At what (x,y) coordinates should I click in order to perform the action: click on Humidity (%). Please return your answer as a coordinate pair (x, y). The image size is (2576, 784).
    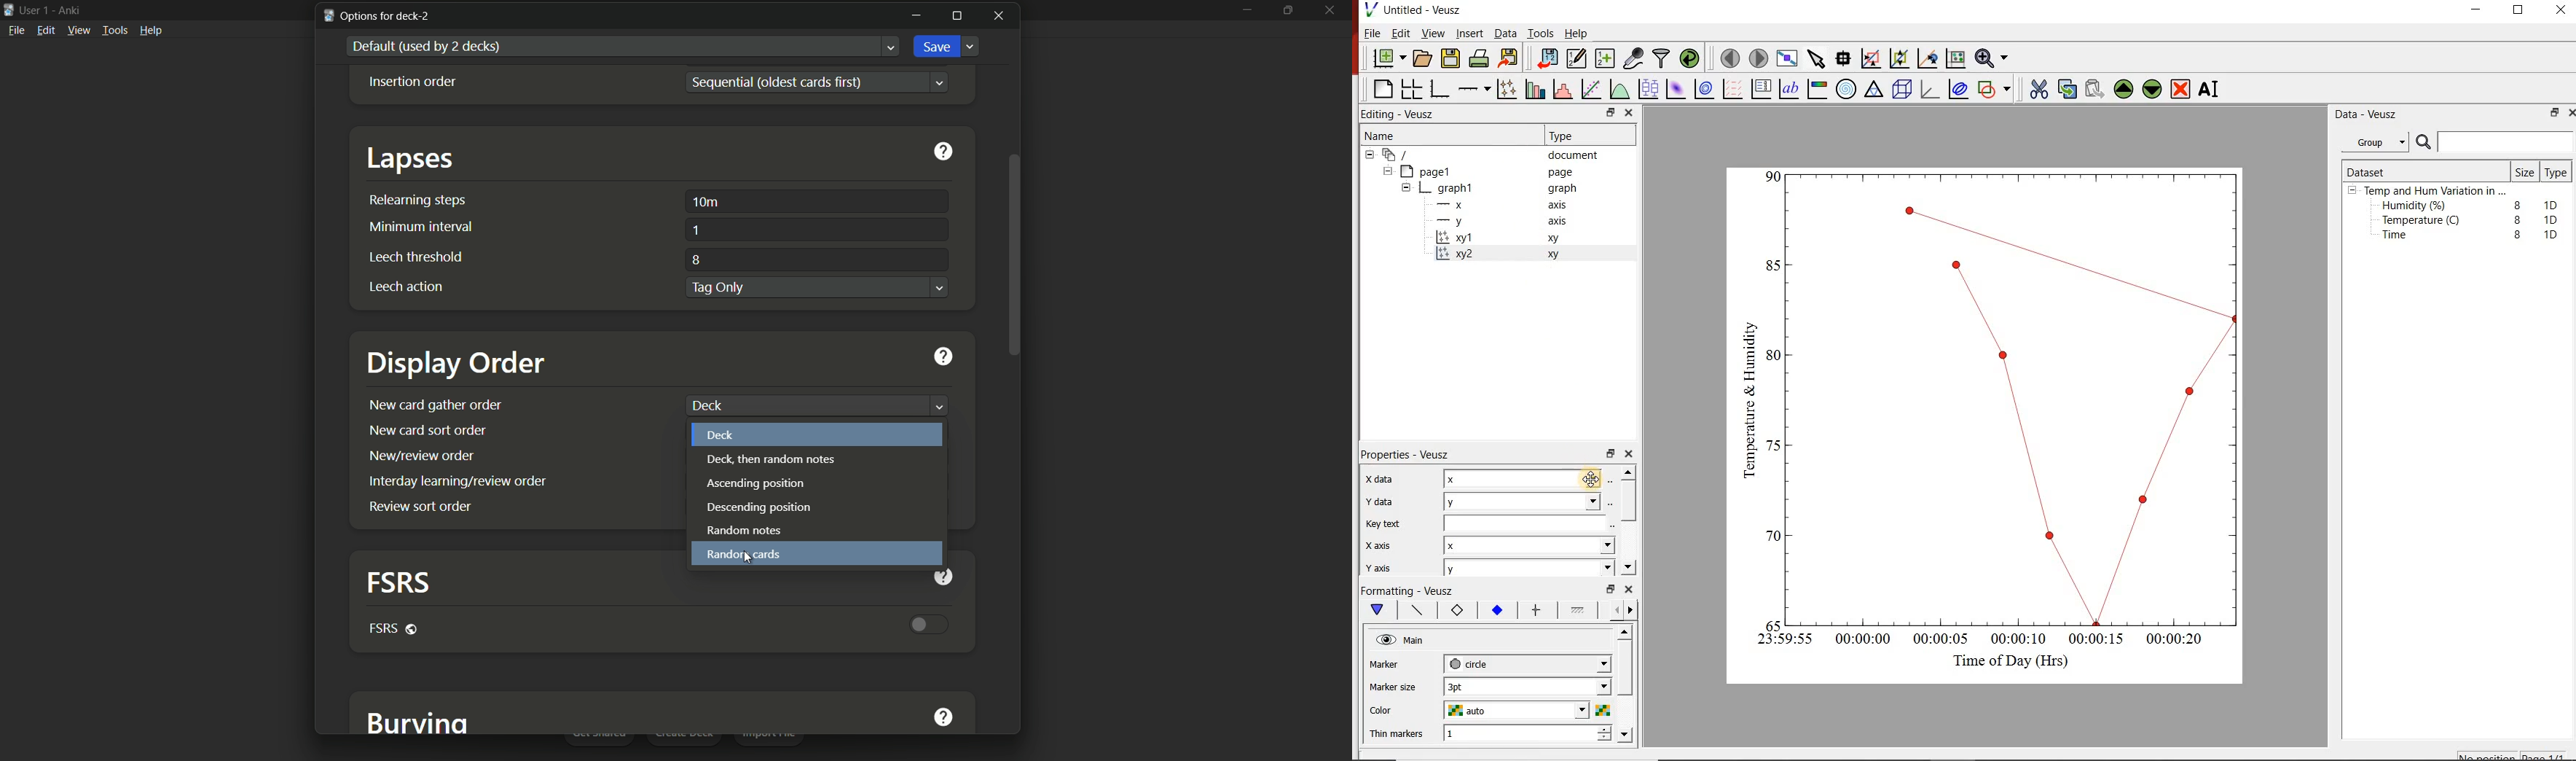
    Looking at the image, I should click on (2417, 206).